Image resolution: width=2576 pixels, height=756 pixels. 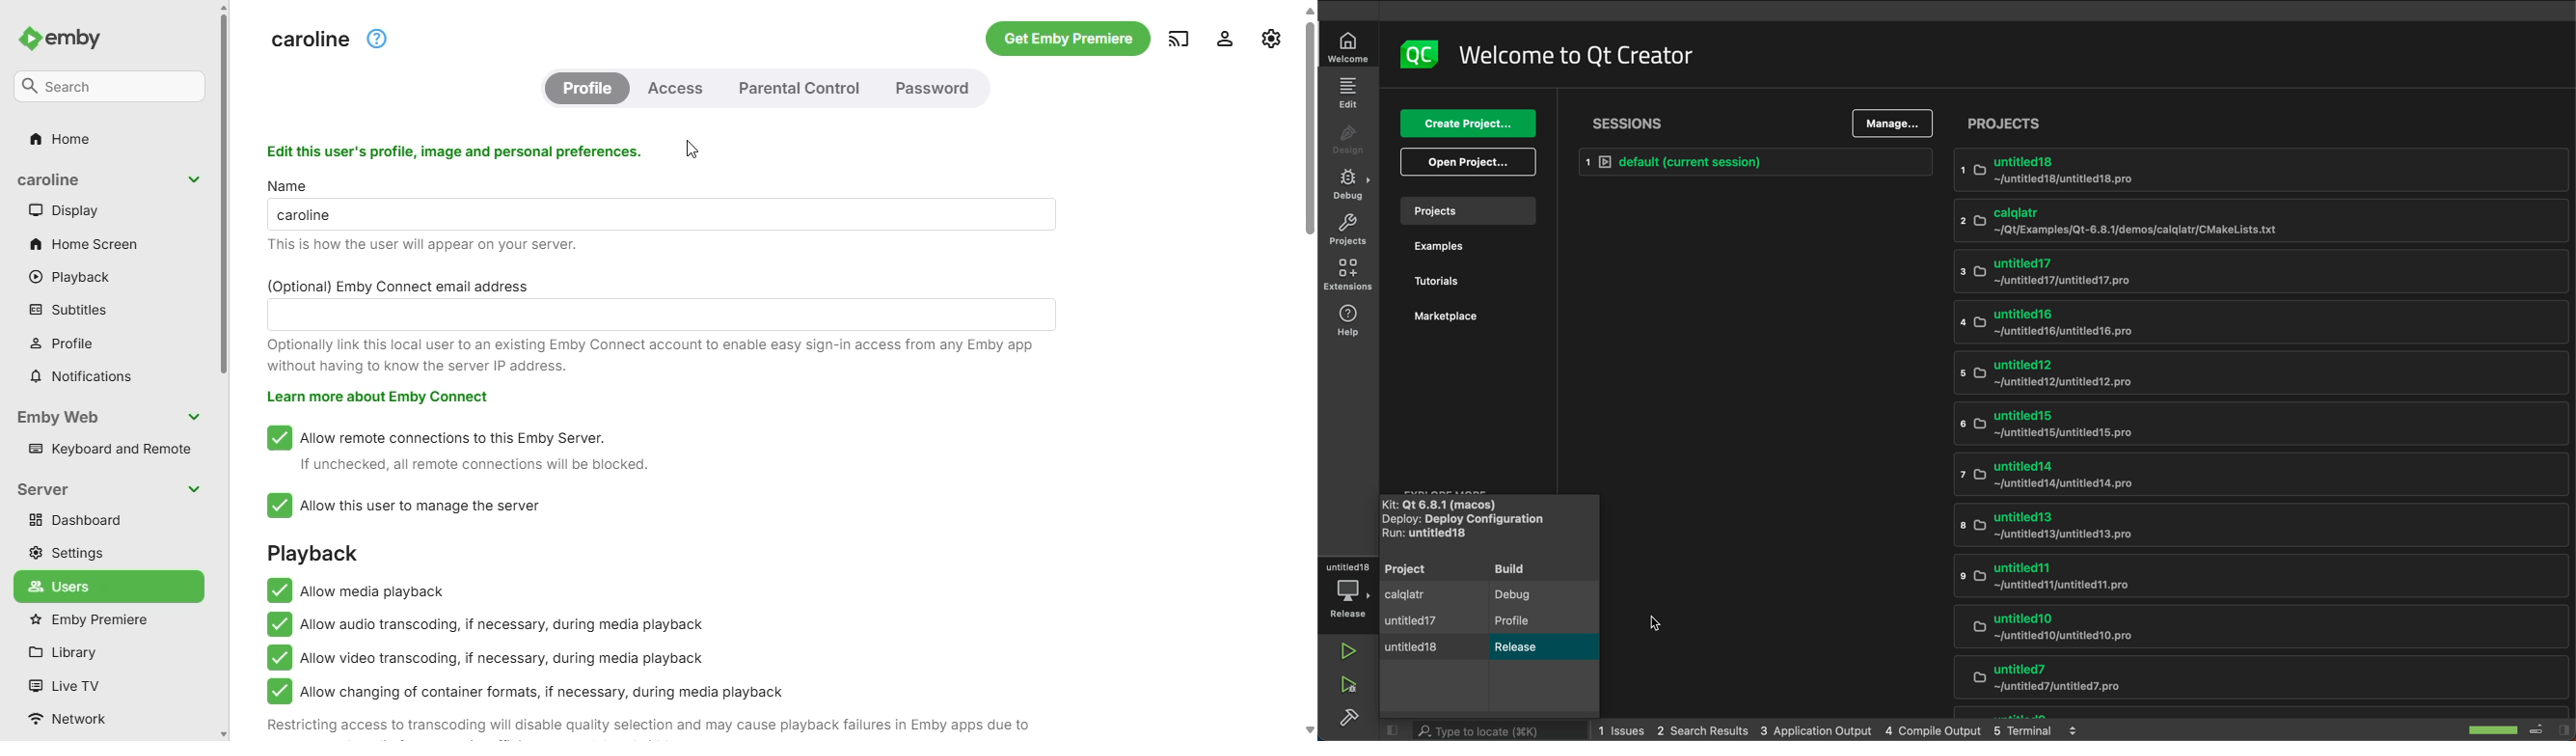 What do you see at coordinates (68, 141) in the screenshot?
I see `home` at bounding box center [68, 141].